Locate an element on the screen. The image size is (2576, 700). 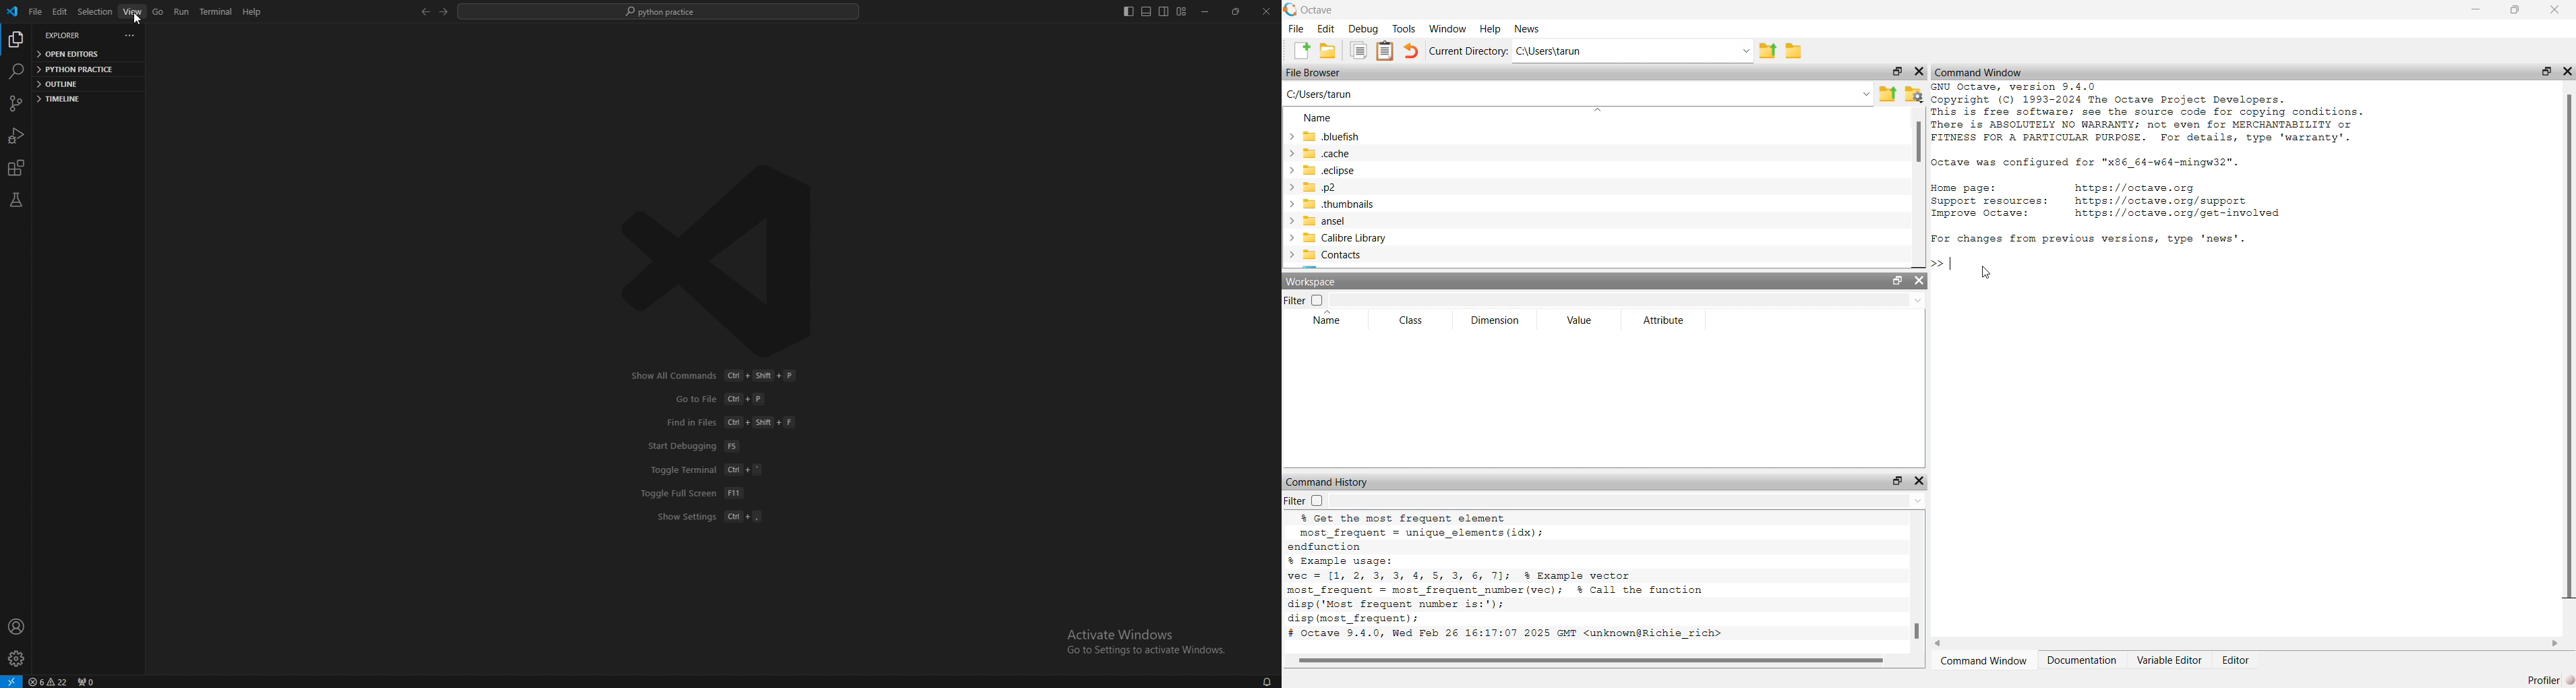
Octave logo is located at coordinates (1290, 9).